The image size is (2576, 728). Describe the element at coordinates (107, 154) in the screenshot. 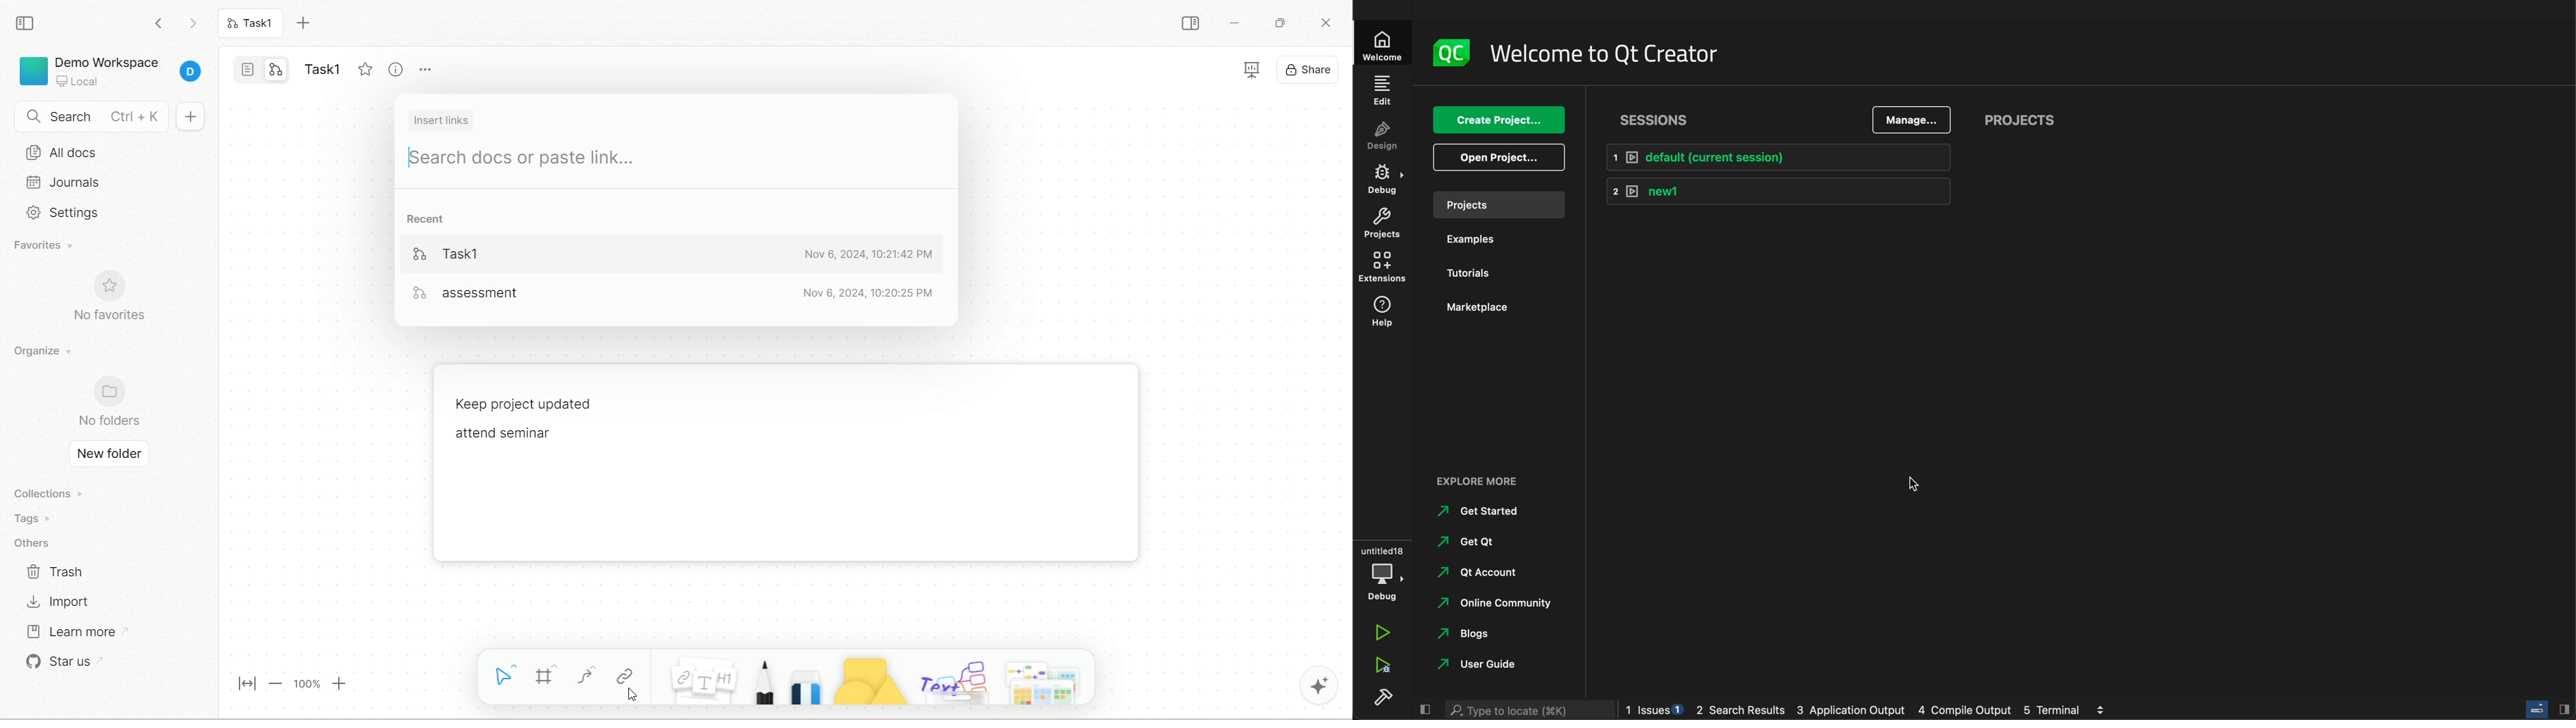

I see `all docs` at that location.